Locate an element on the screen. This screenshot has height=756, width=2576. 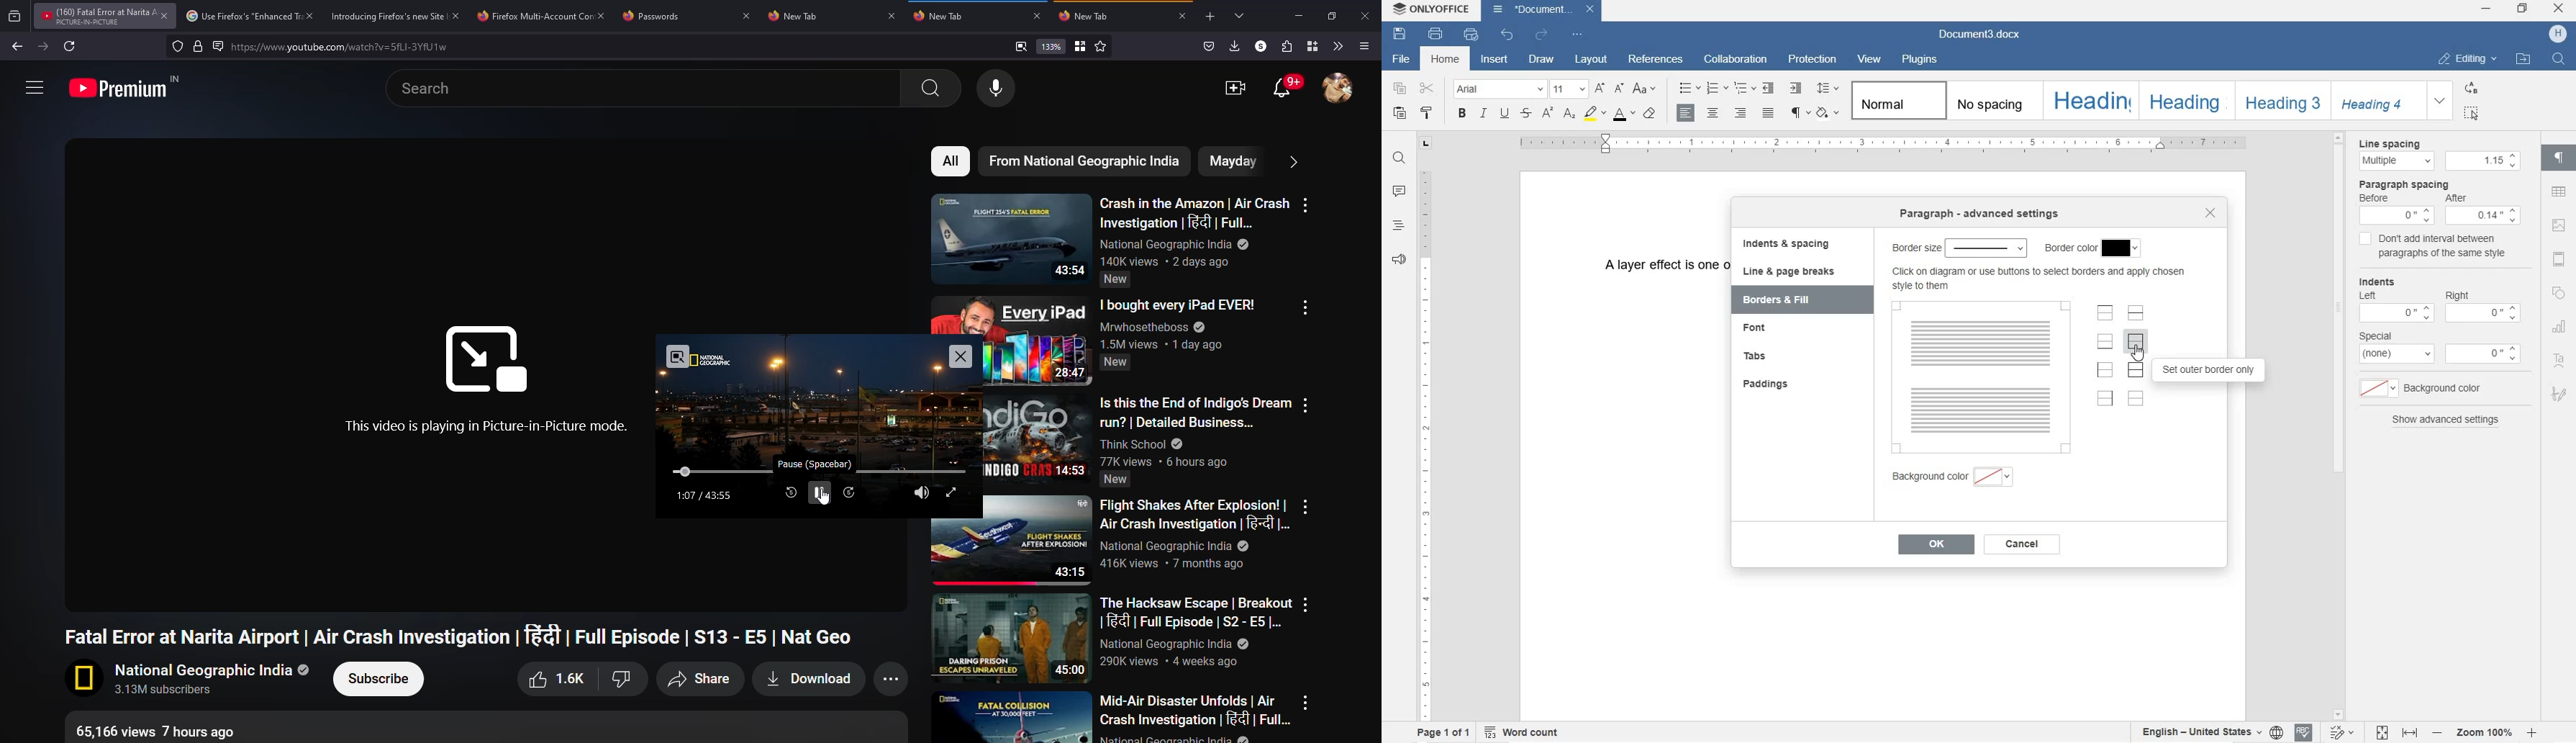
set left border only is located at coordinates (2106, 371).